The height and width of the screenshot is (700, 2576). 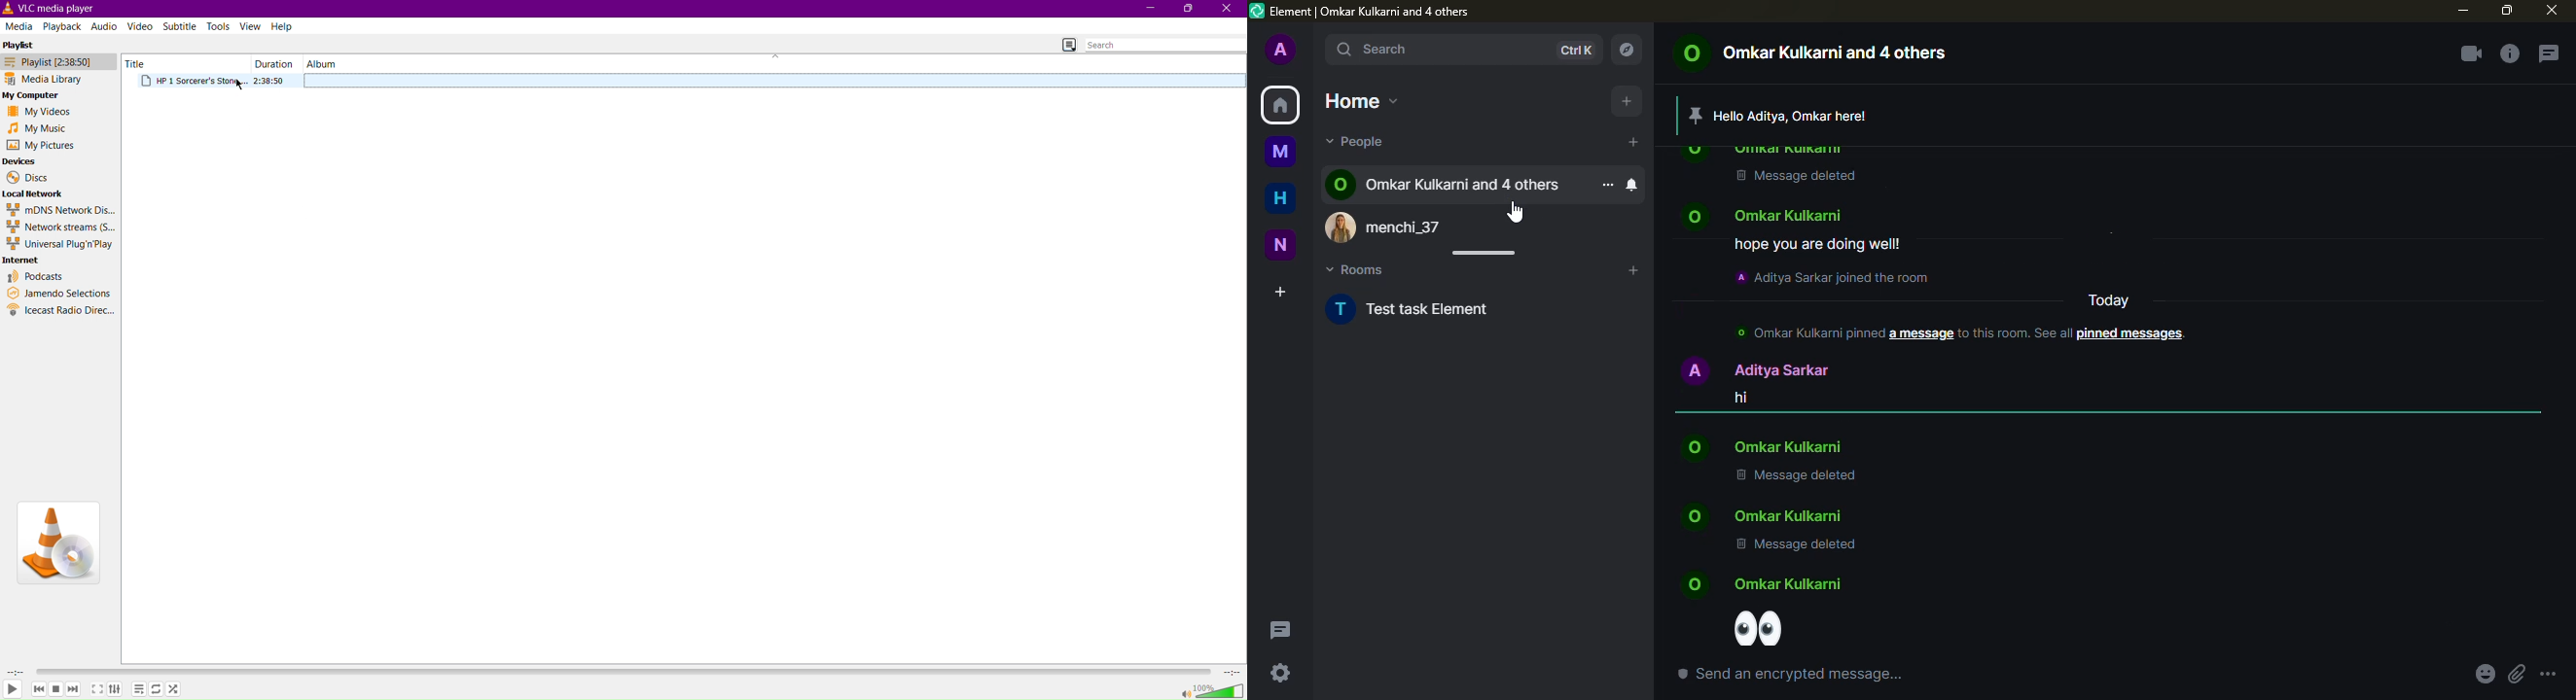 What do you see at coordinates (1279, 198) in the screenshot?
I see `home` at bounding box center [1279, 198].